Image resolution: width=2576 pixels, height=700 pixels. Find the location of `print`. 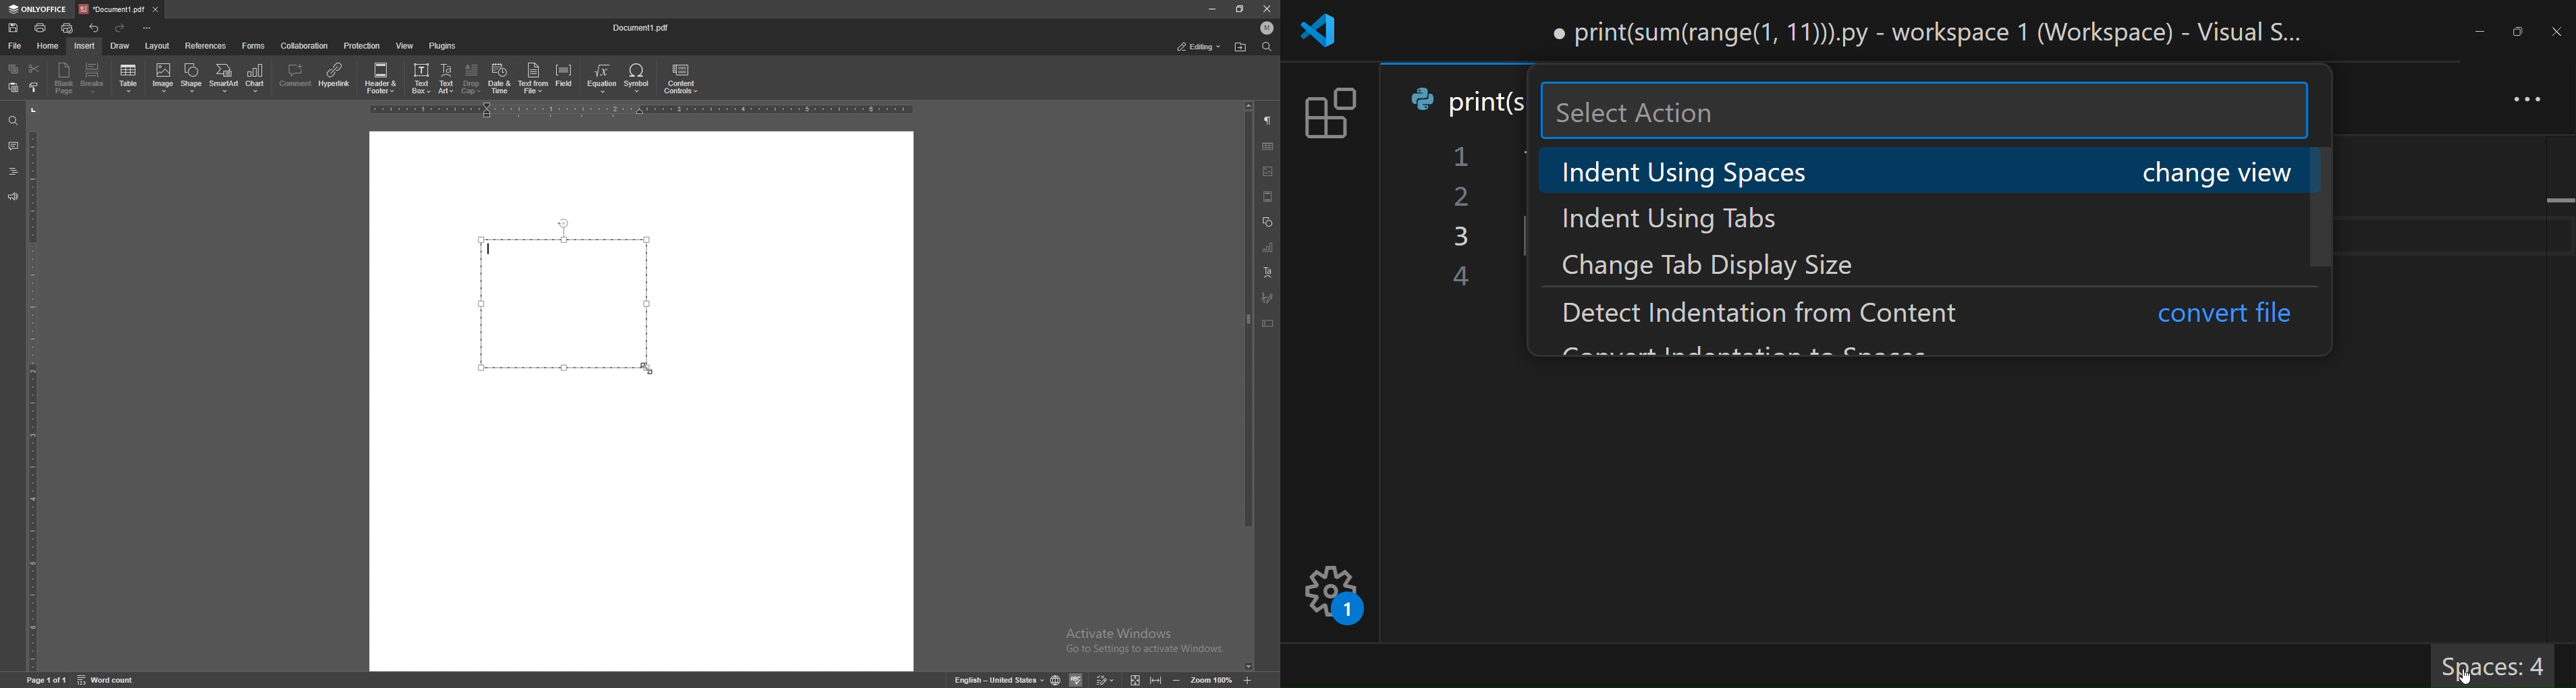

print is located at coordinates (40, 28).